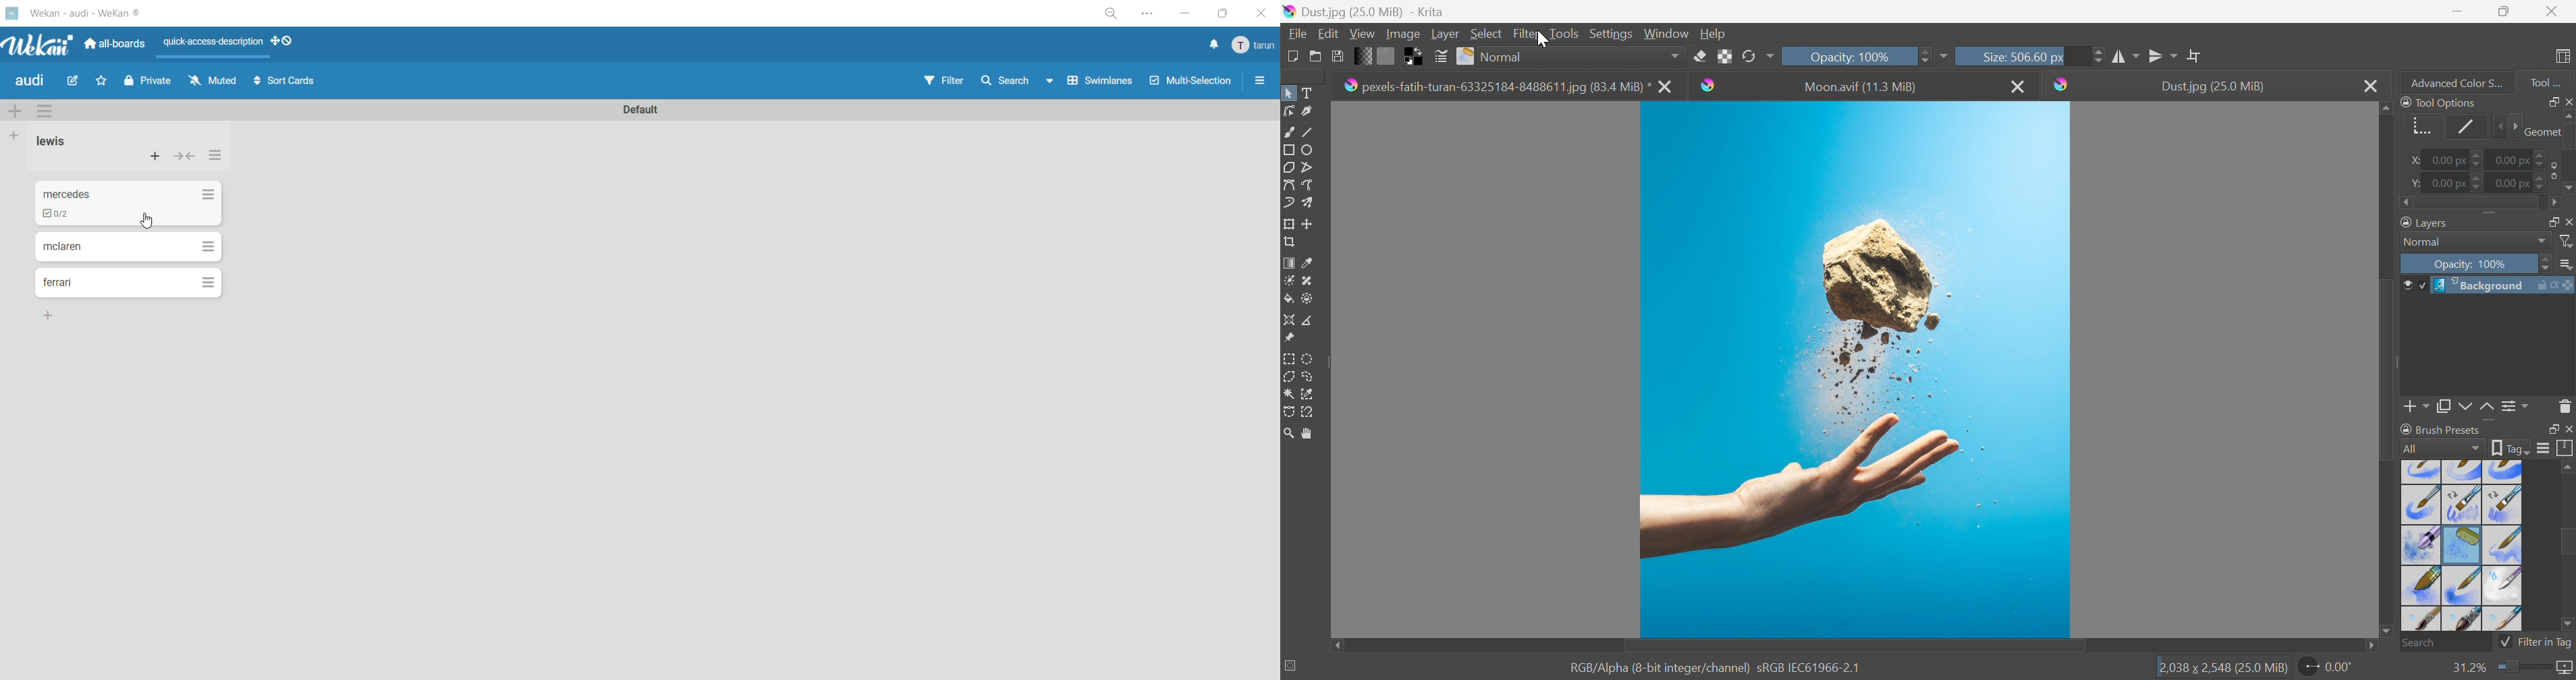 The width and height of the screenshot is (2576, 700). I want to click on Measure the distance between two points, so click(1309, 321).